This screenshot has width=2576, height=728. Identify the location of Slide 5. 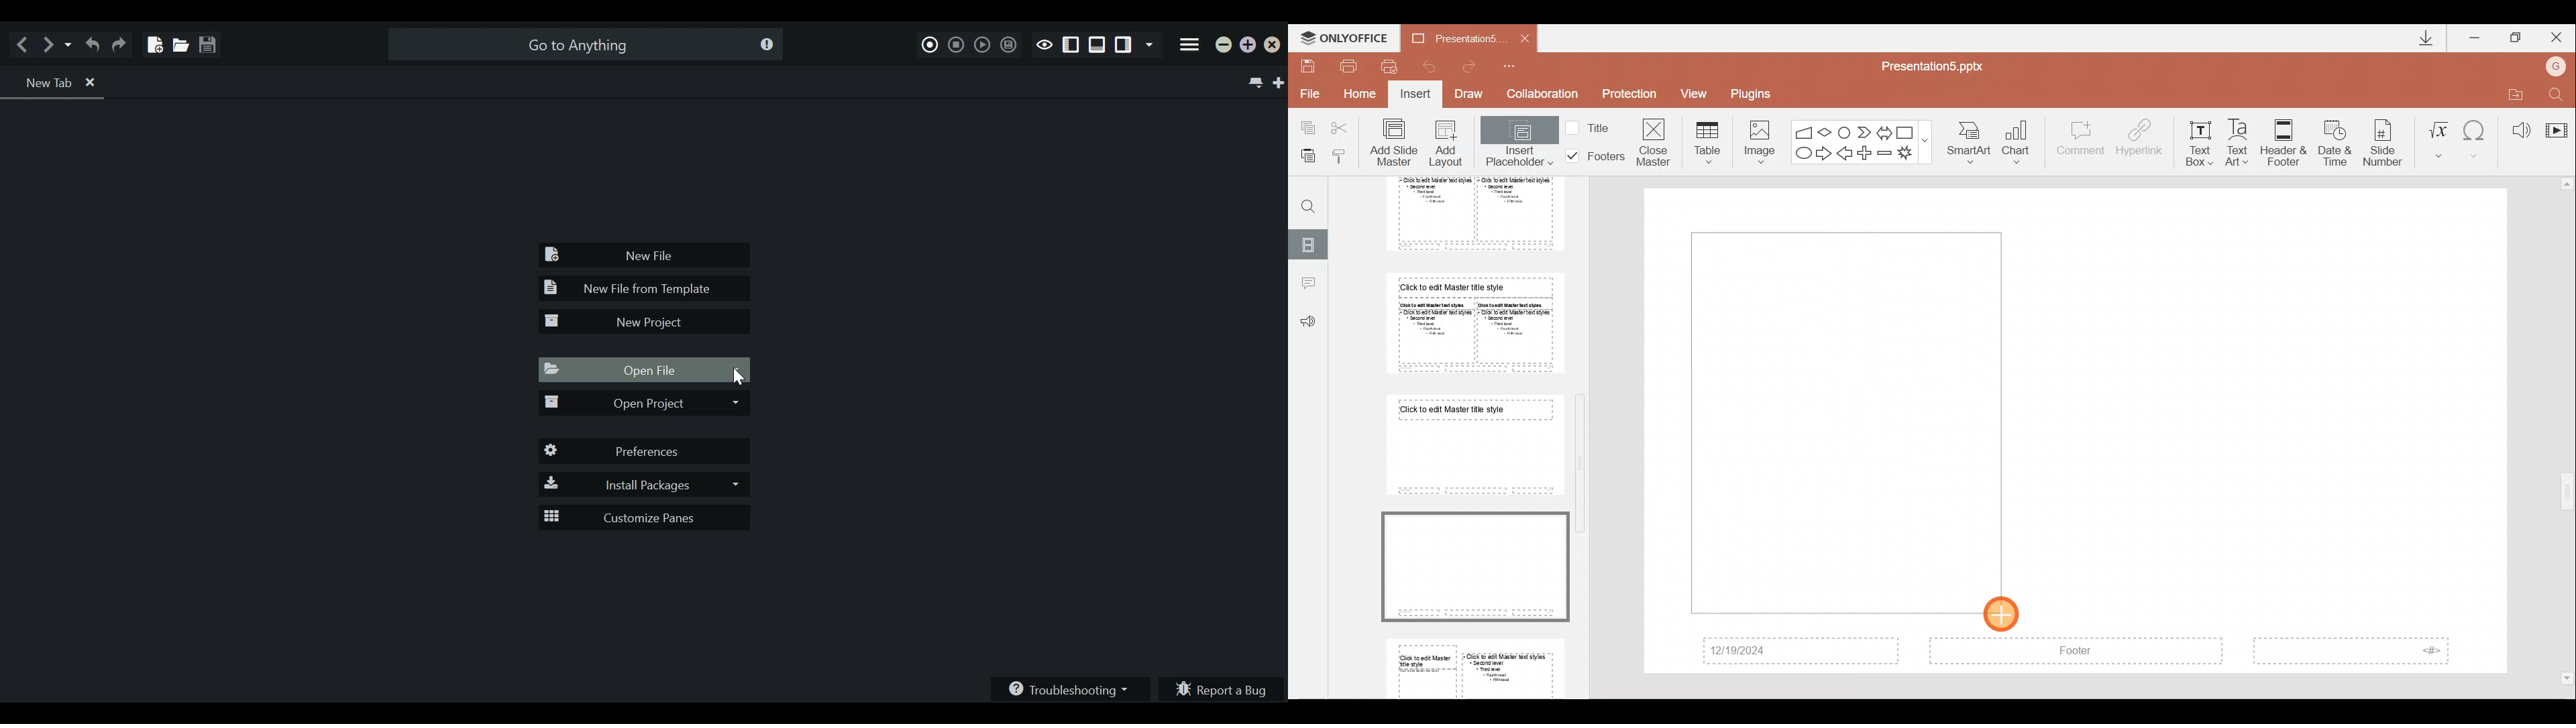
(1464, 214).